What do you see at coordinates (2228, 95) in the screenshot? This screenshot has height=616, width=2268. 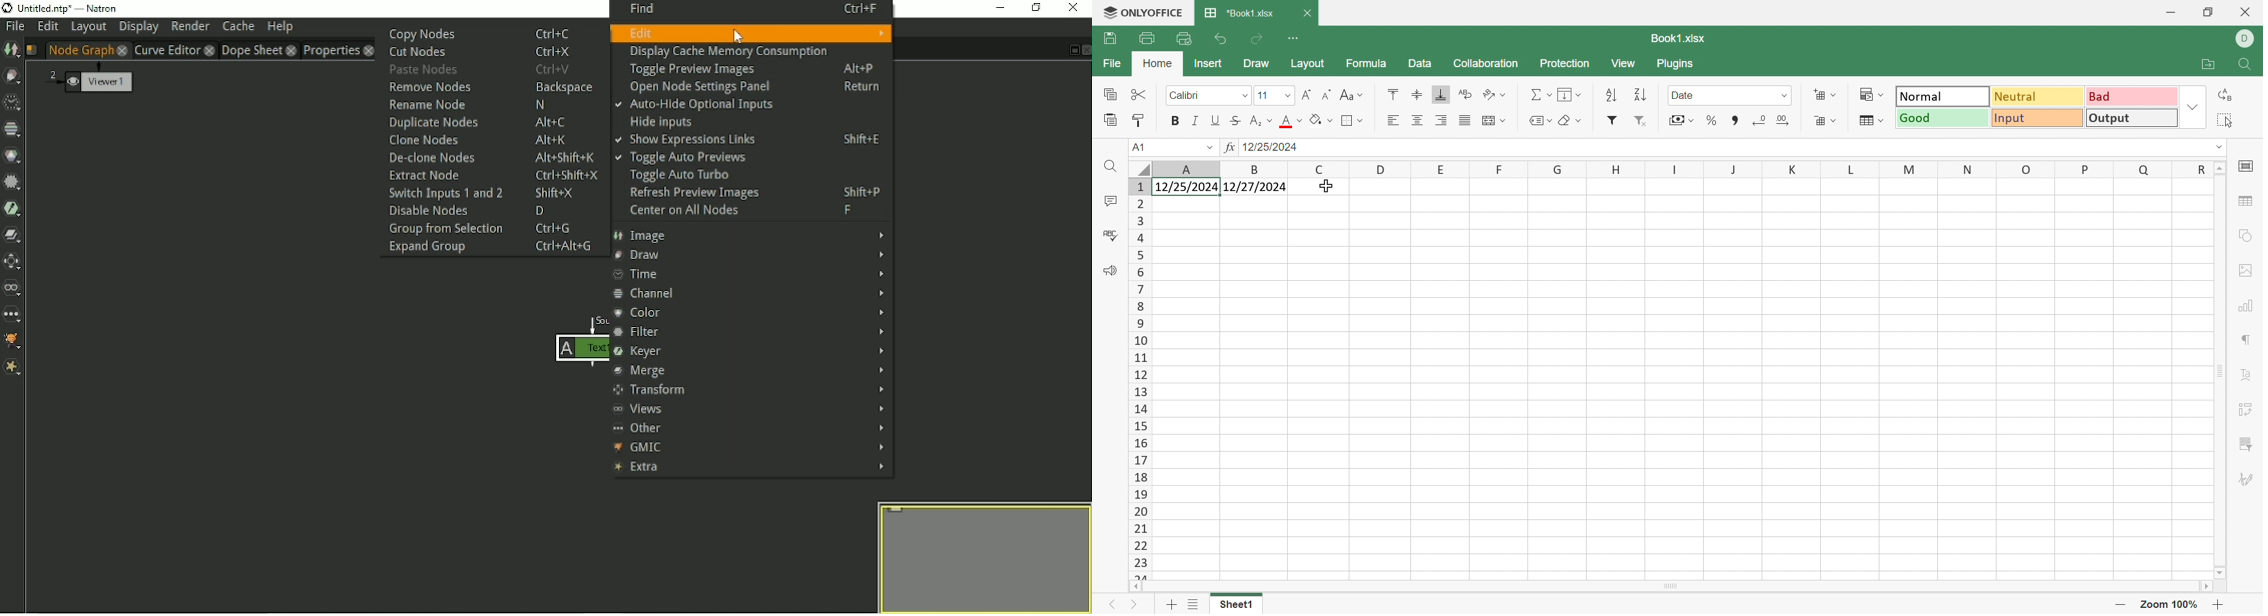 I see `Replace` at bounding box center [2228, 95].